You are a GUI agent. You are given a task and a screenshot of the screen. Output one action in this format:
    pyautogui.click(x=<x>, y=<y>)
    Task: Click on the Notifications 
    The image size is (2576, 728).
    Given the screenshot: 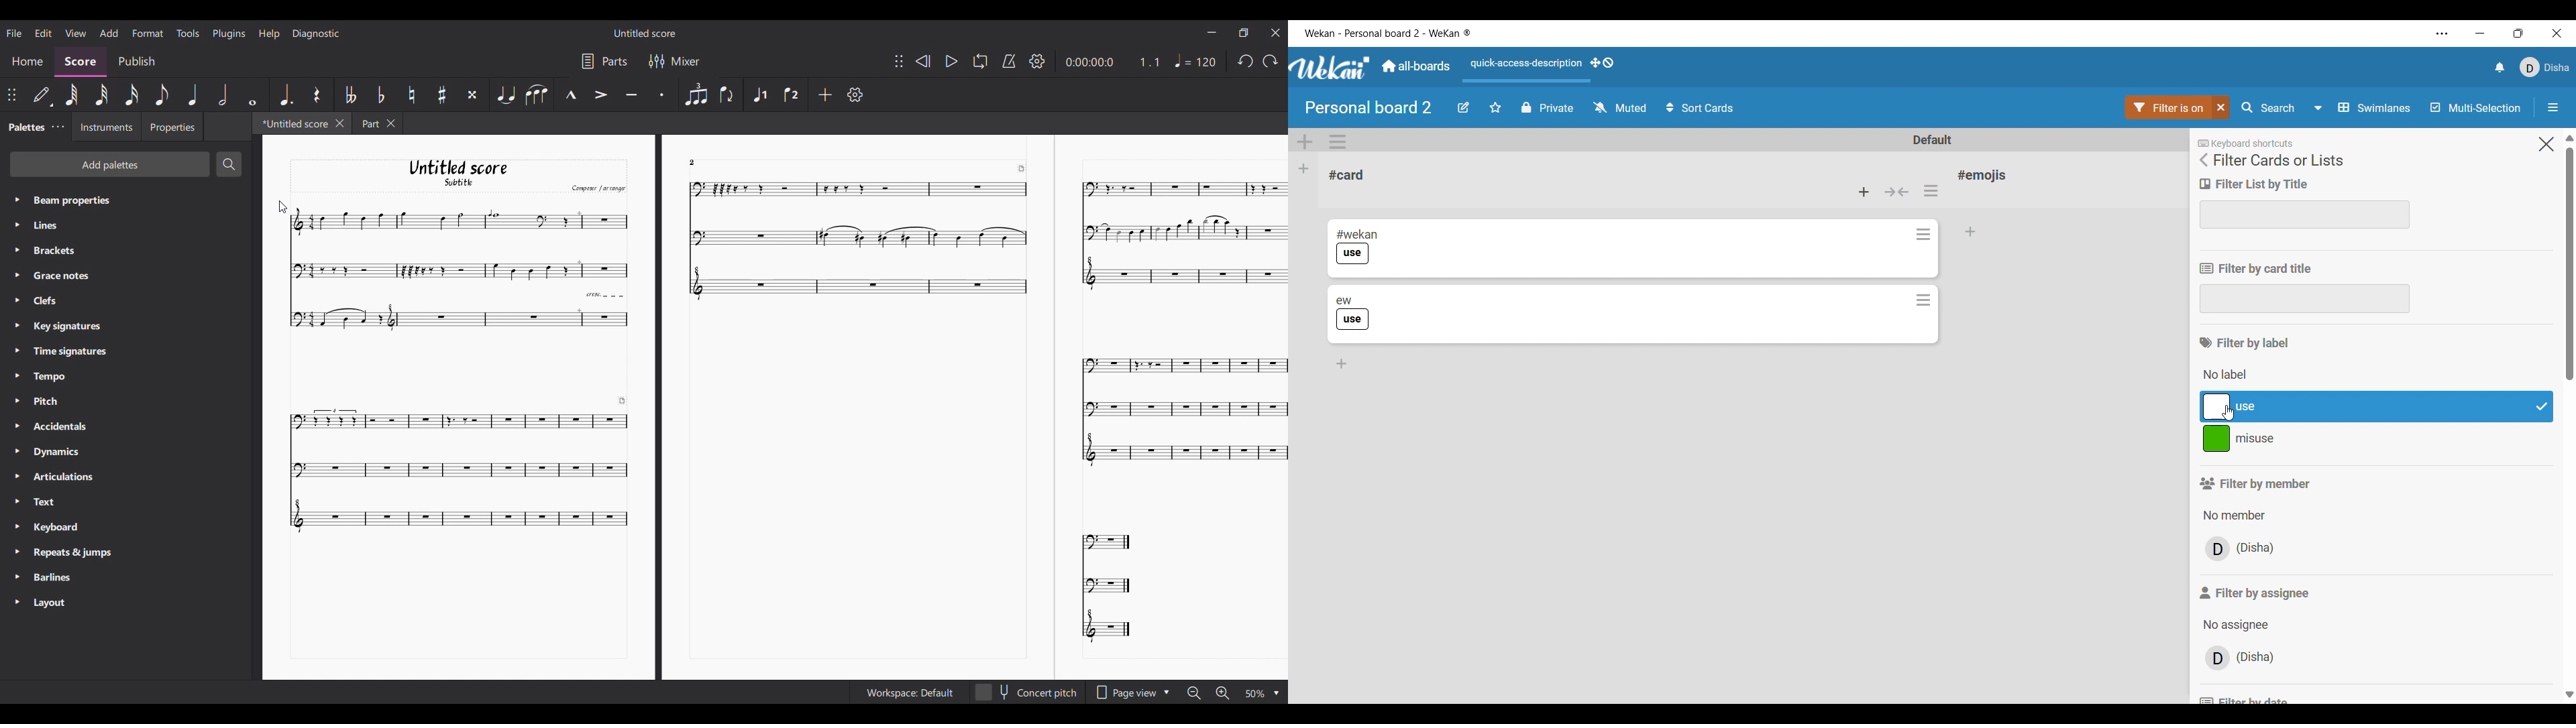 What is the action you would take?
    pyautogui.click(x=2500, y=68)
    